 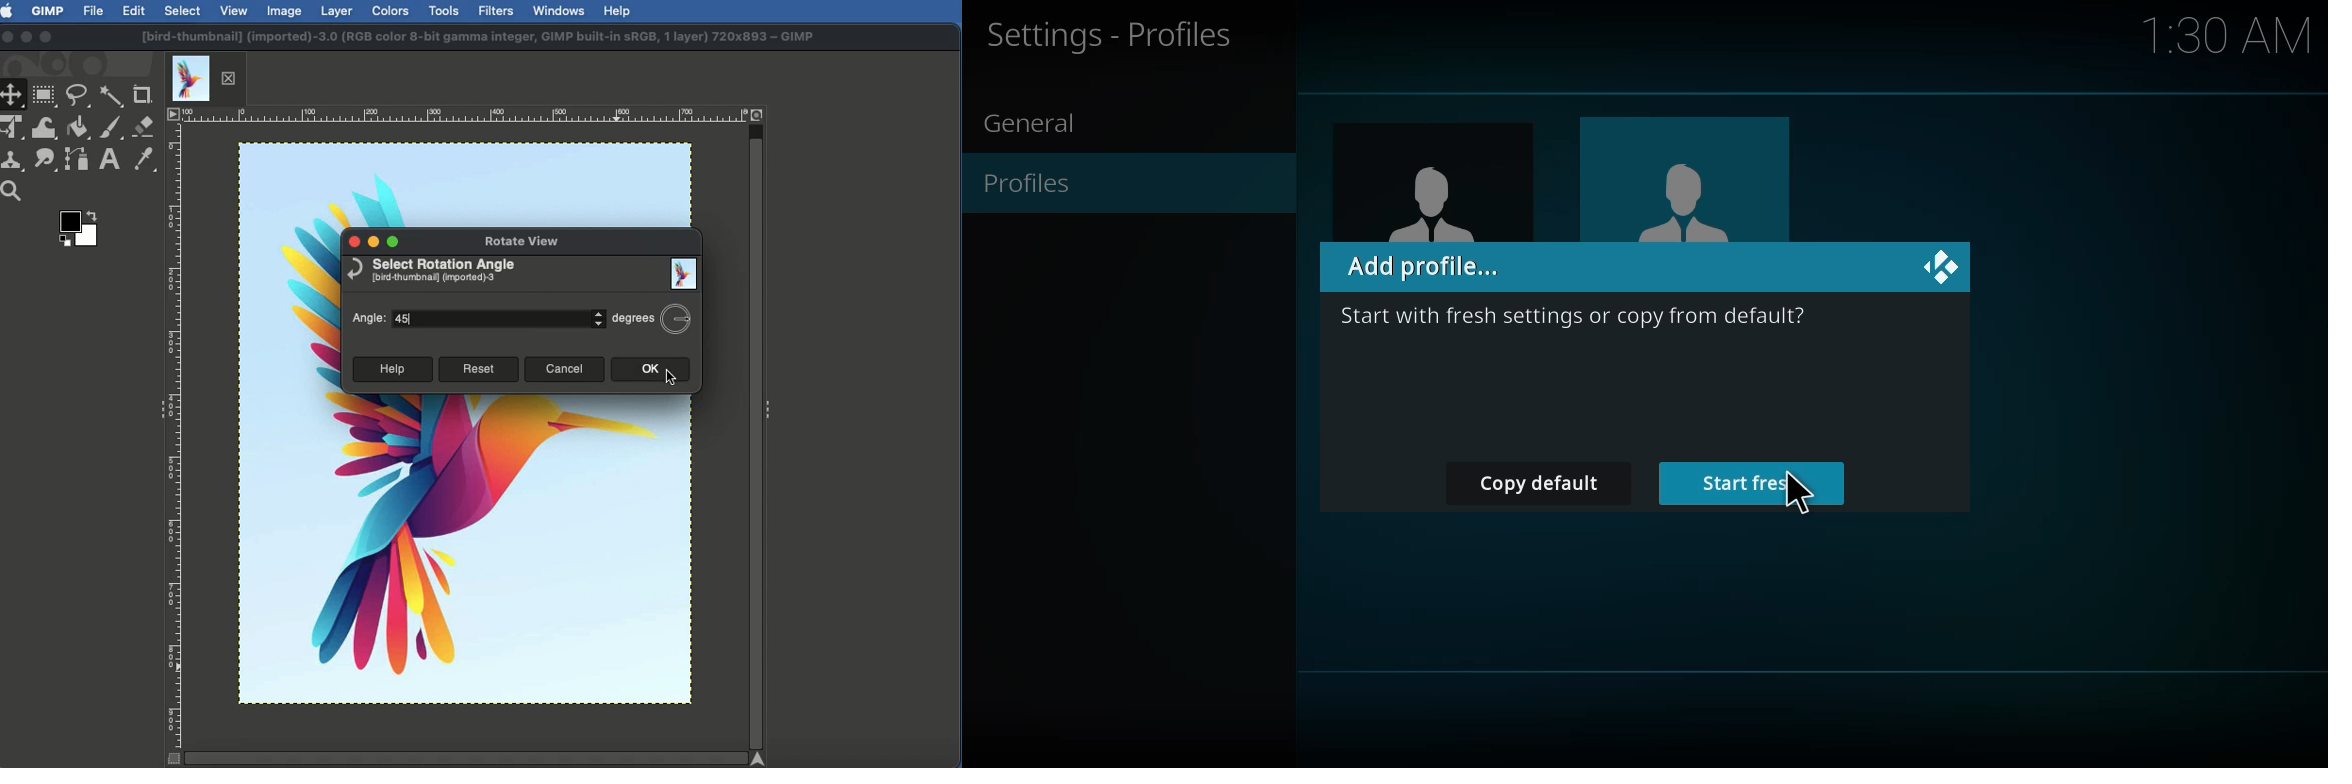 What do you see at coordinates (489, 319) in the screenshot?
I see `45` at bounding box center [489, 319].